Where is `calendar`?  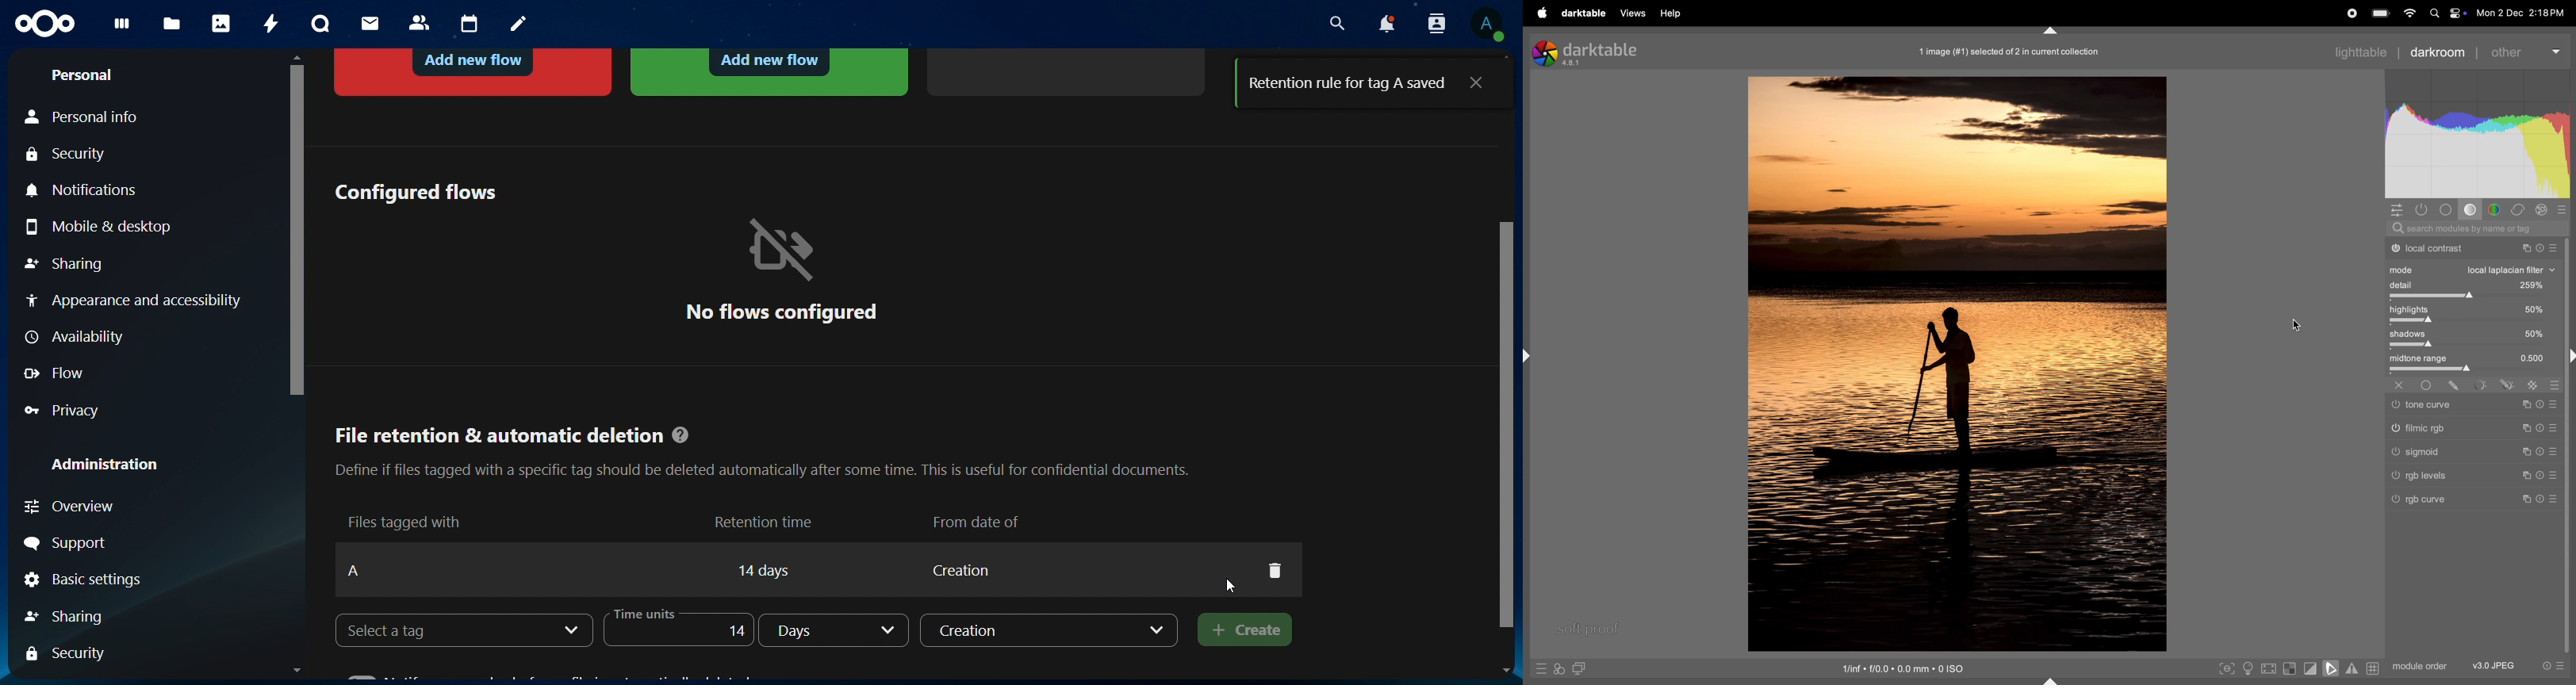 calendar is located at coordinates (470, 25).